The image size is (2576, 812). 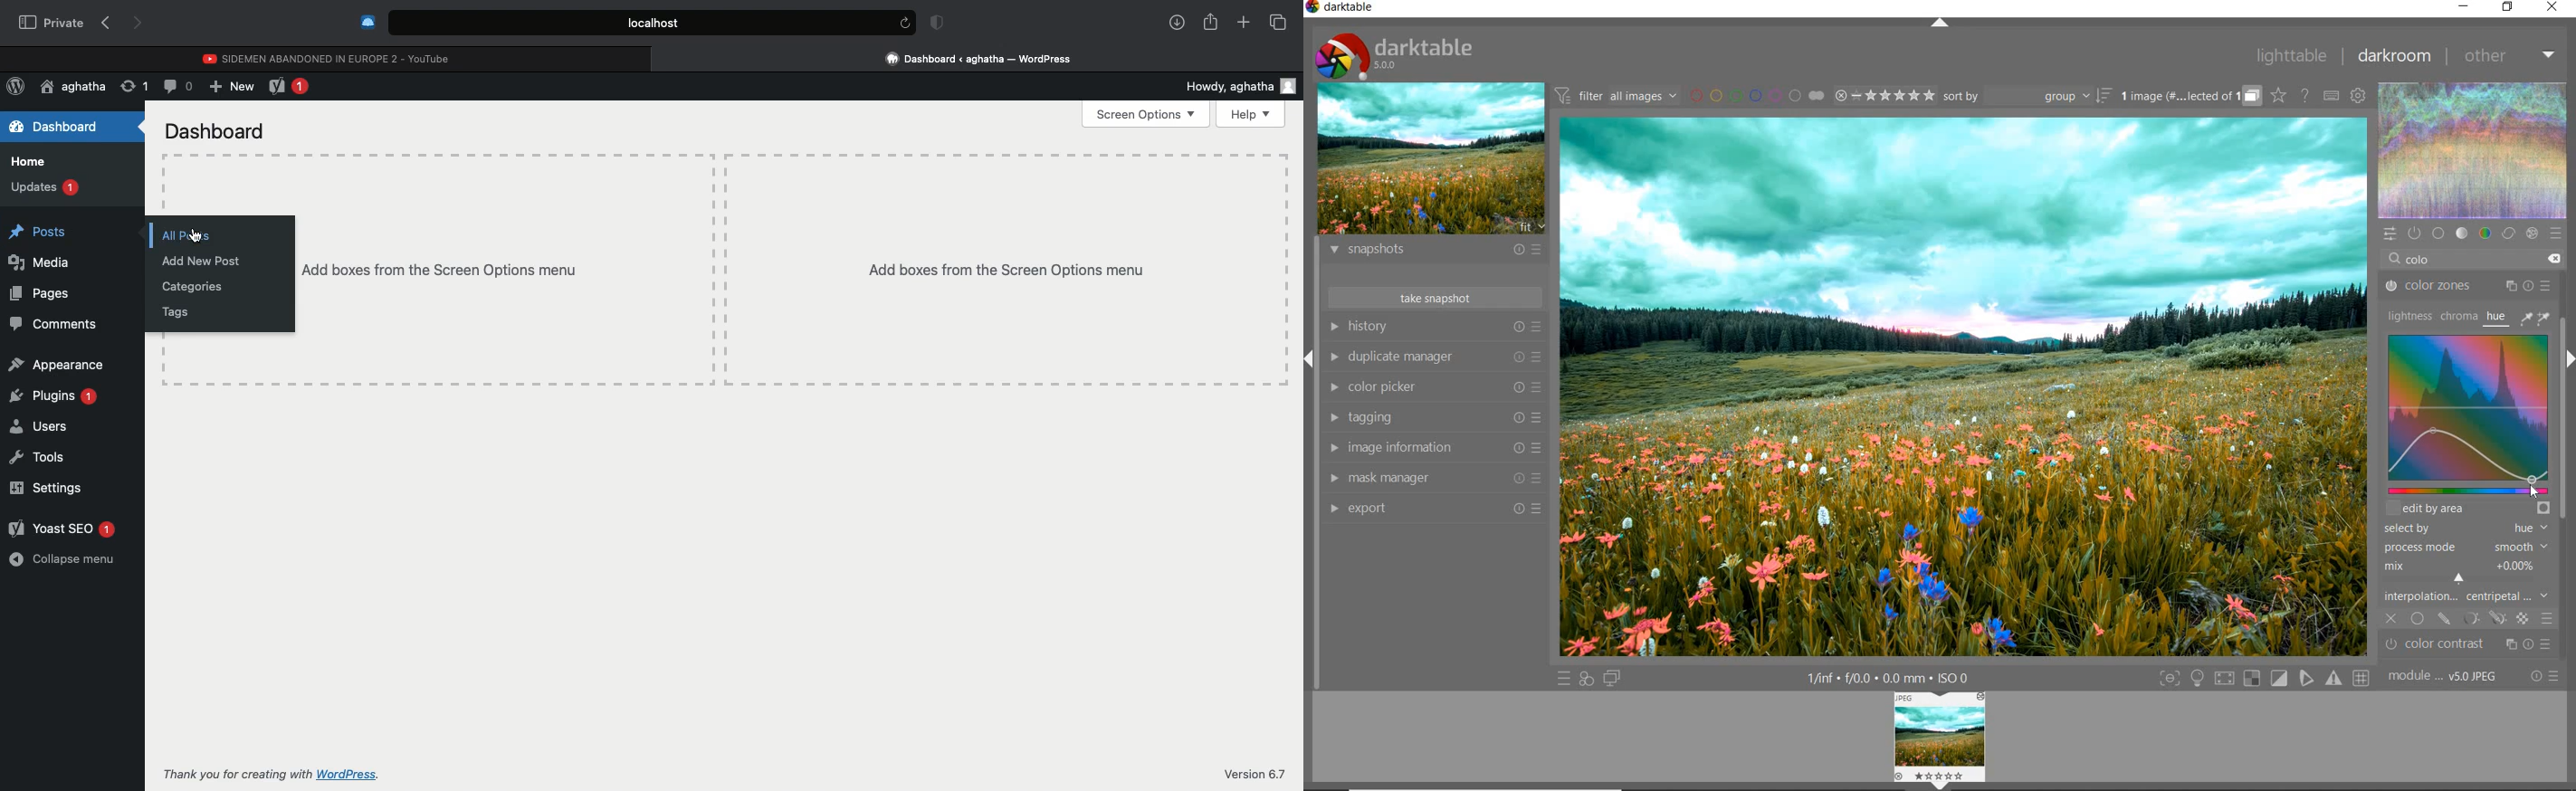 What do you see at coordinates (2546, 677) in the screenshot?
I see `reset or presets and preferences` at bounding box center [2546, 677].